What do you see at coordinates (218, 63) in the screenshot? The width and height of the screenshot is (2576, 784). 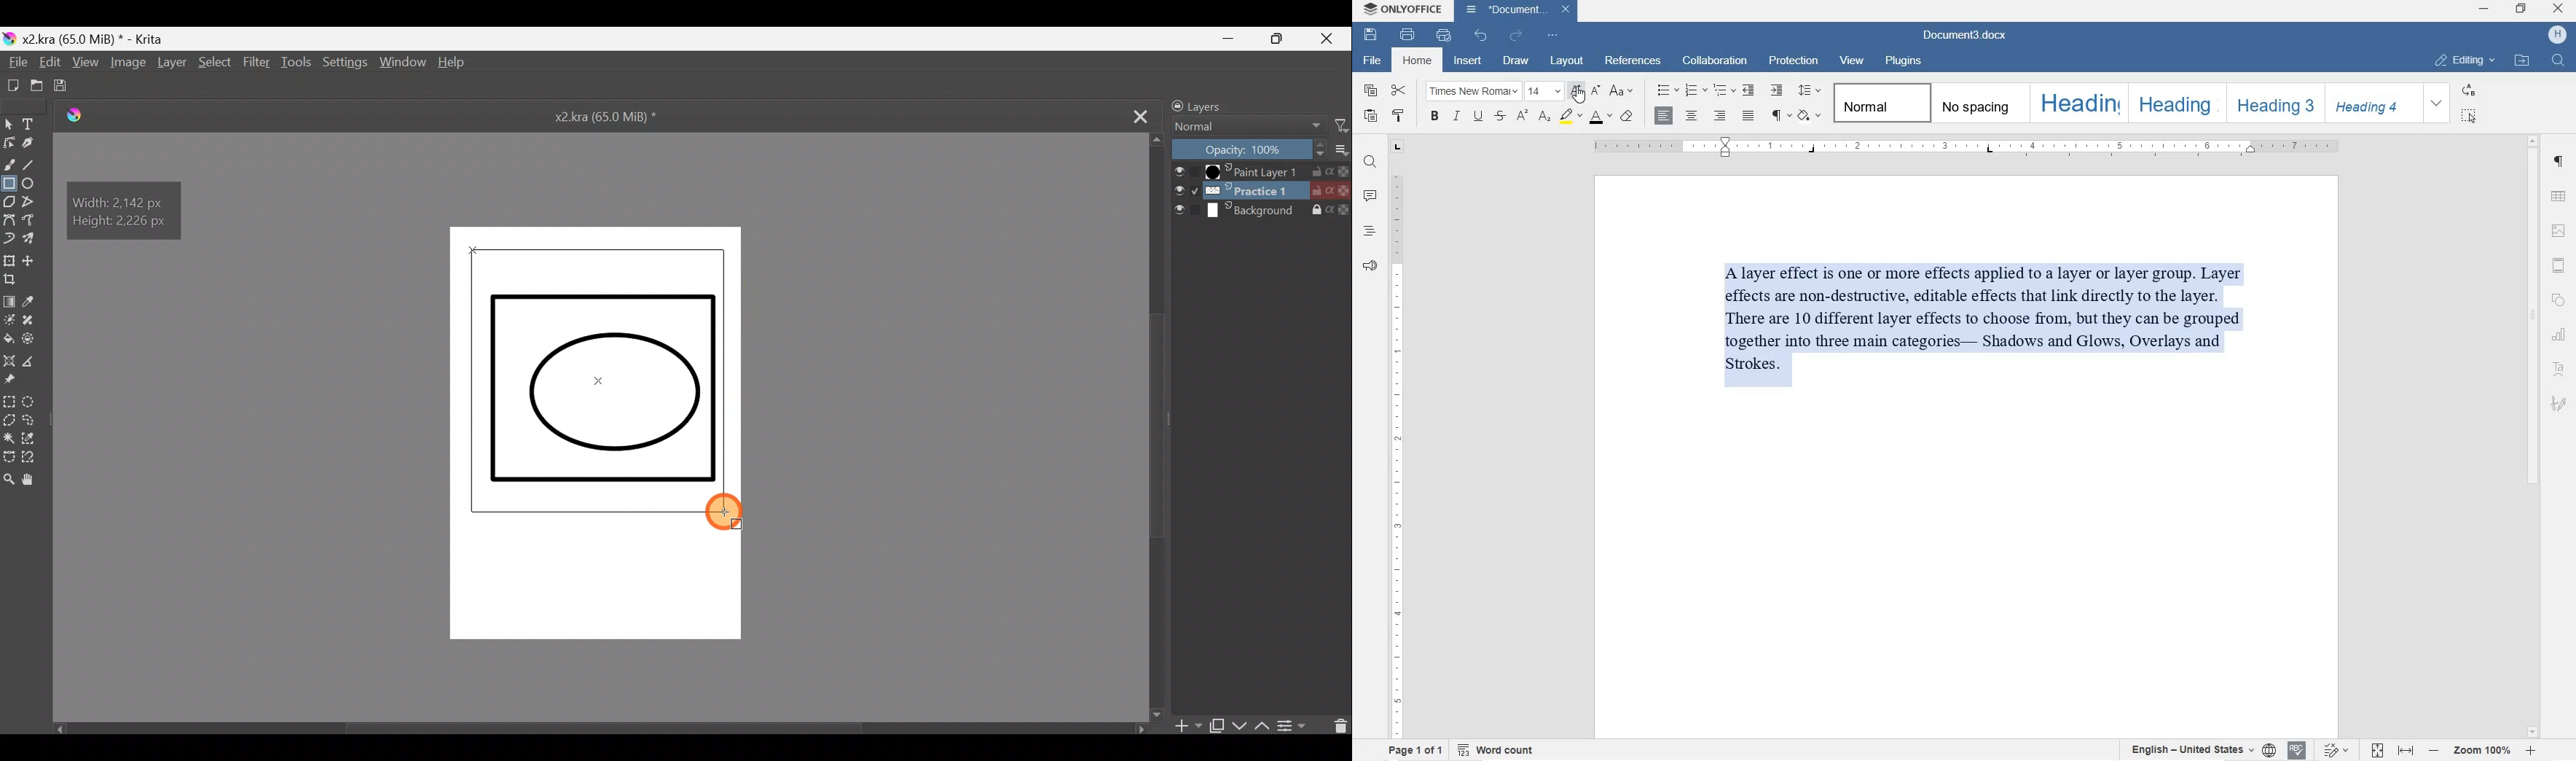 I see `Select` at bounding box center [218, 63].